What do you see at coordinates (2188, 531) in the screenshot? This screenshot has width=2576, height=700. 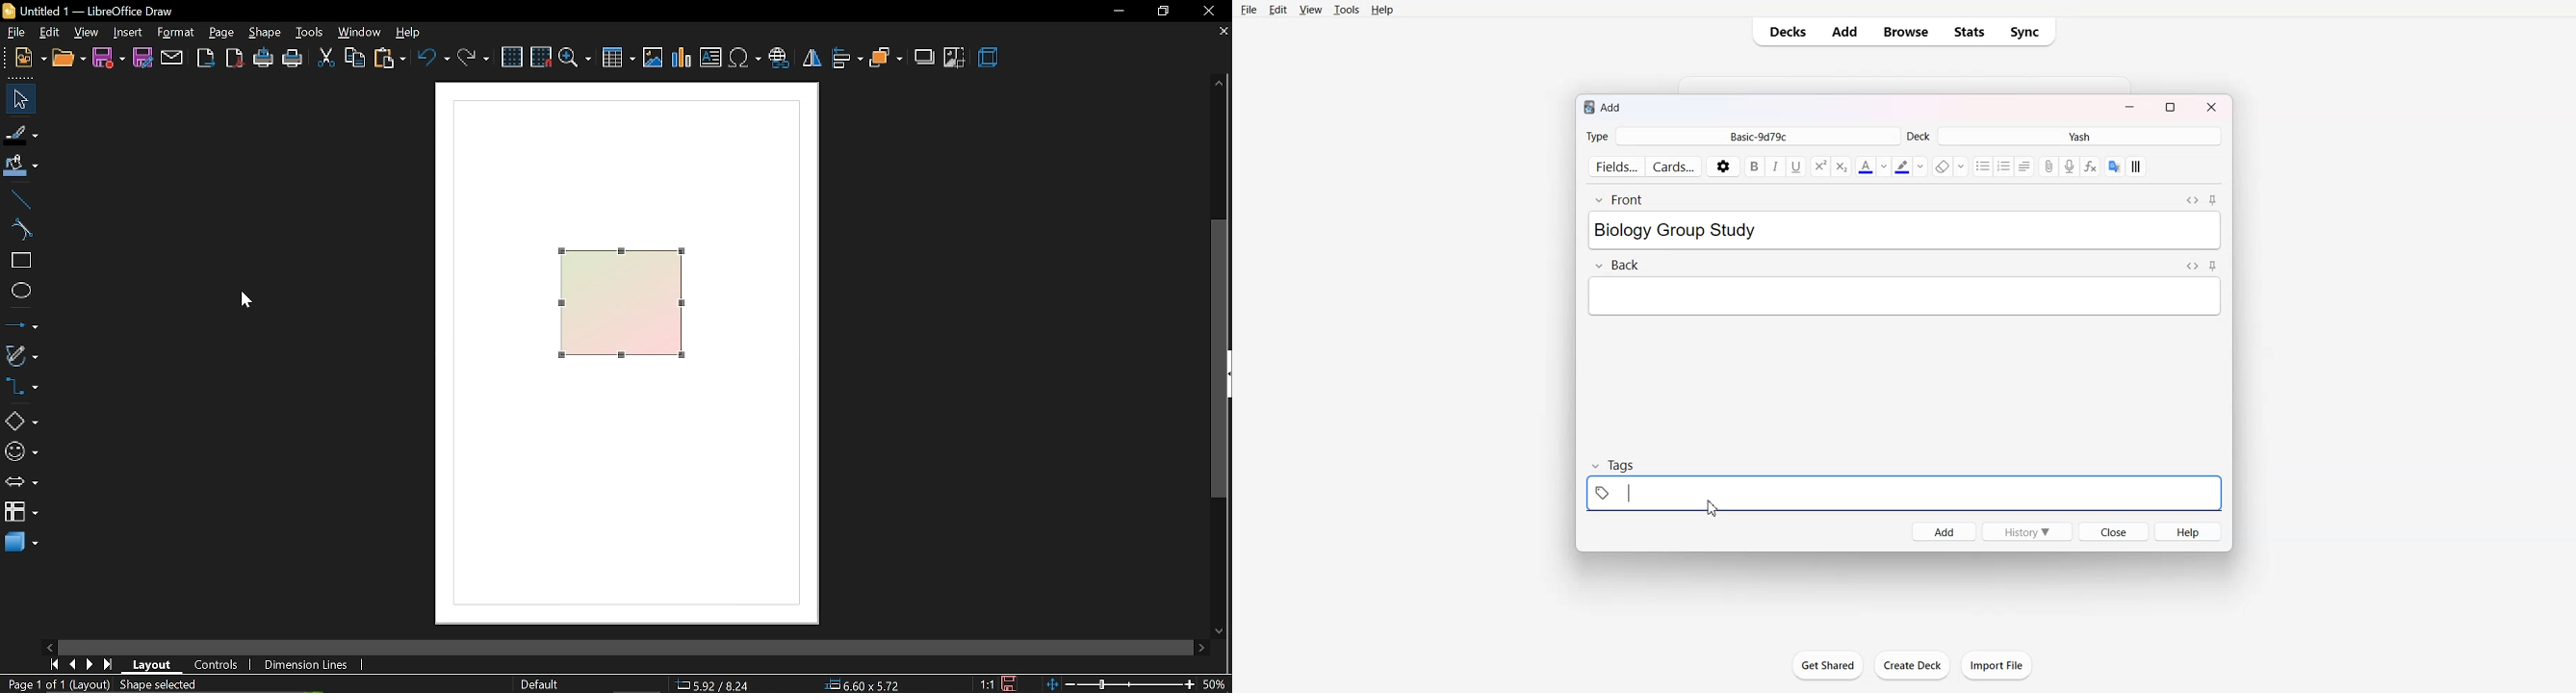 I see `Help` at bounding box center [2188, 531].